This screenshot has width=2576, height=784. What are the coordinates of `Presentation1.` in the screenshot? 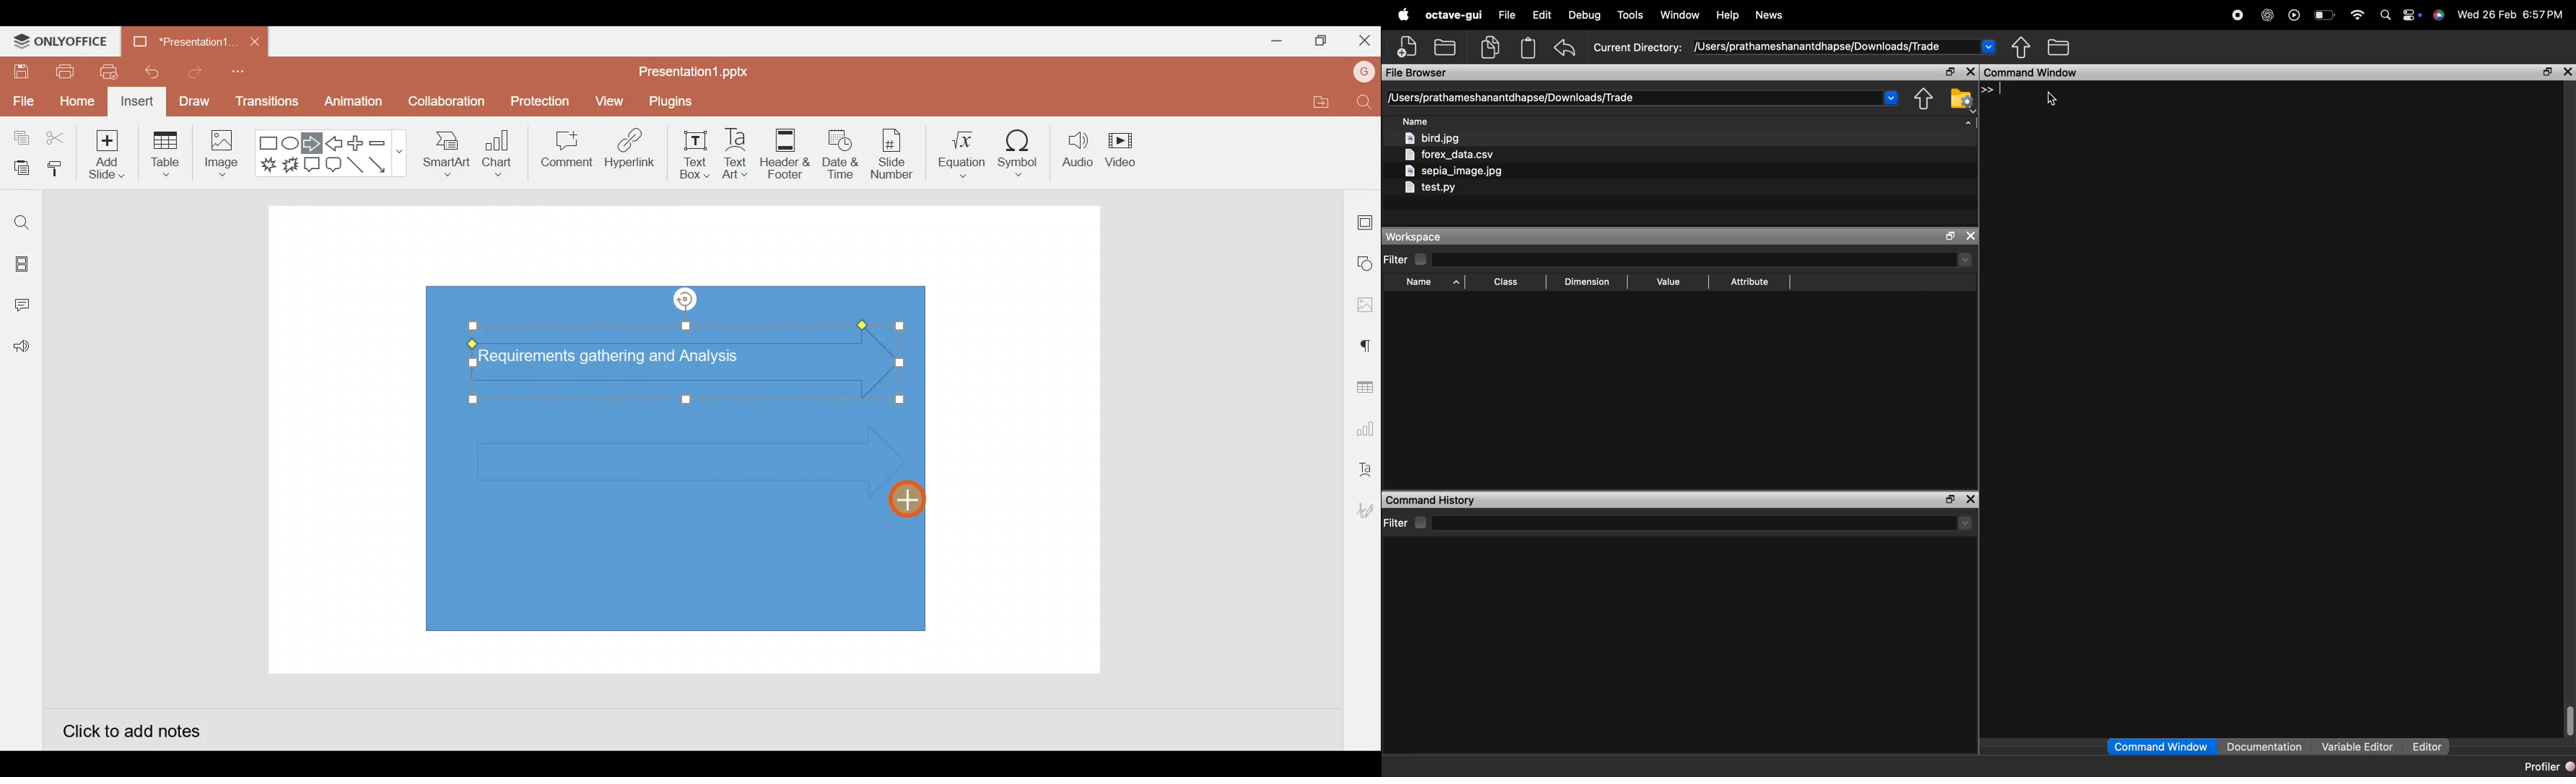 It's located at (181, 42).